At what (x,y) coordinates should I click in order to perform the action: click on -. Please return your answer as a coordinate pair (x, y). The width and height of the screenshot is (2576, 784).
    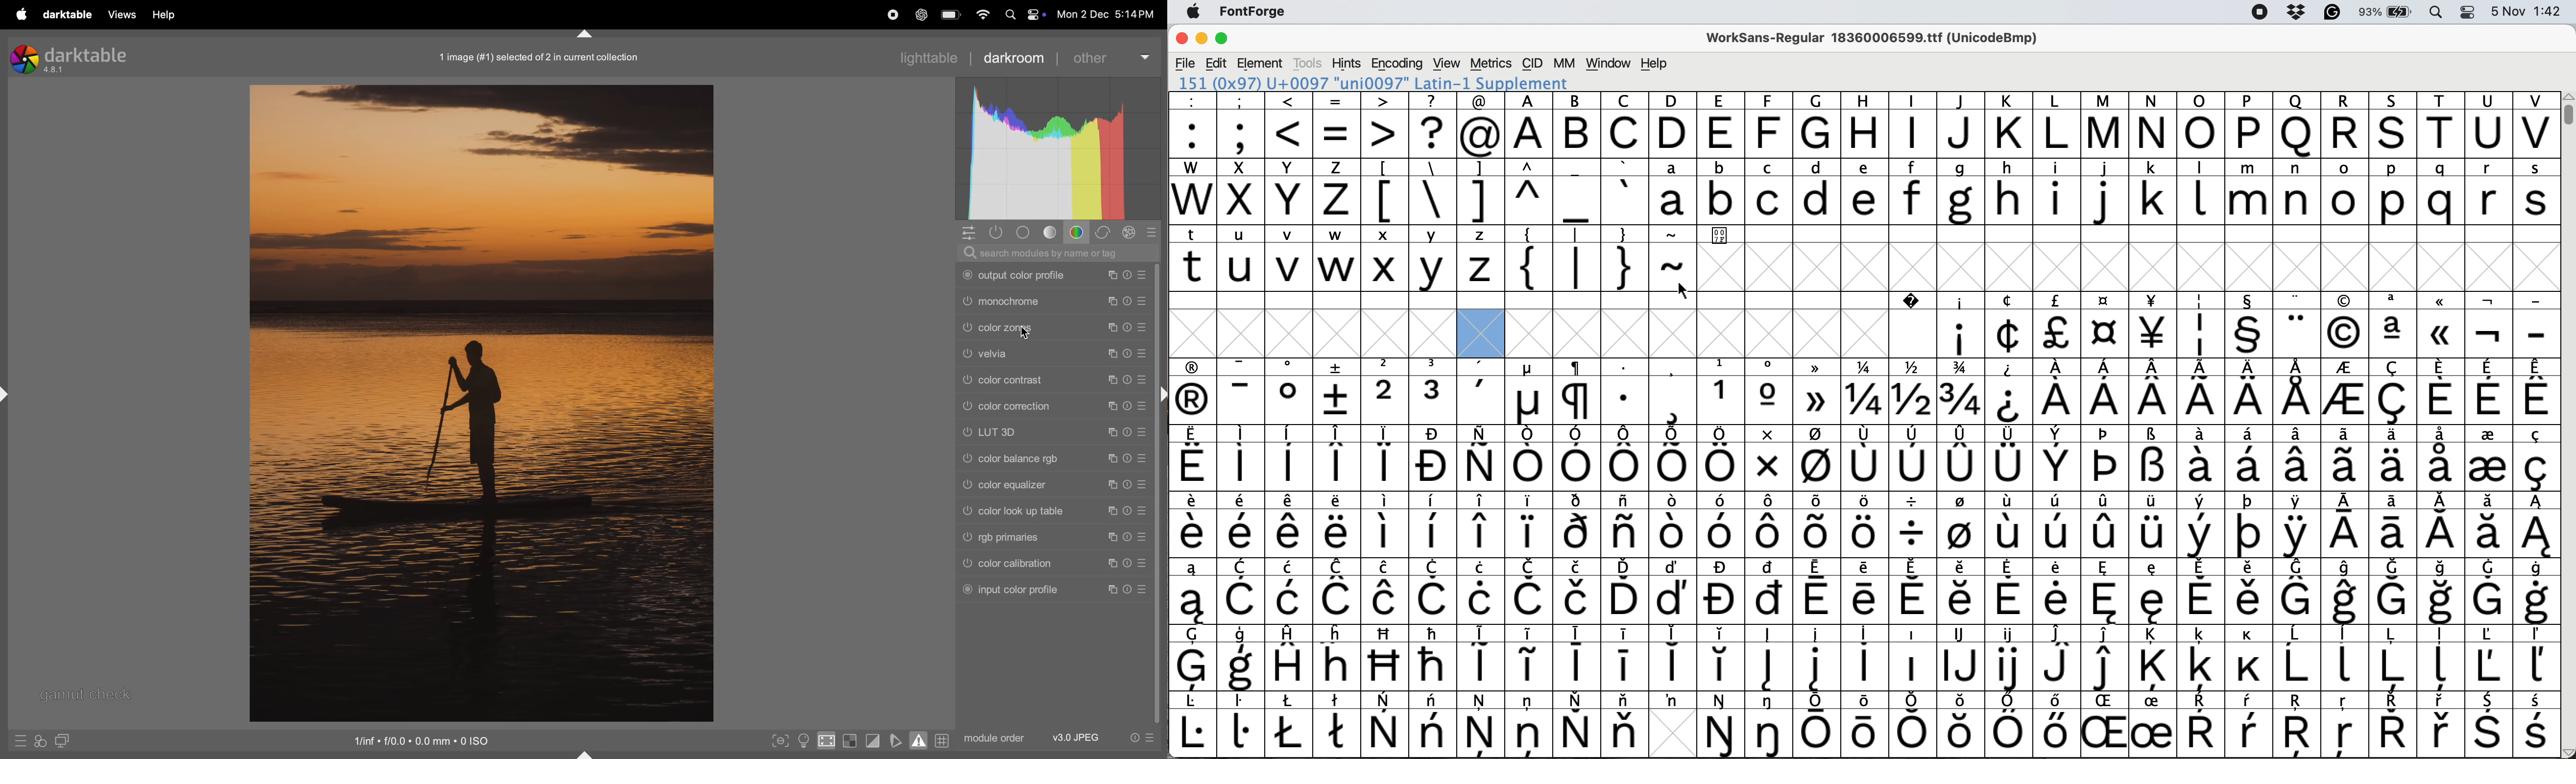
    Looking at the image, I should click on (2537, 326).